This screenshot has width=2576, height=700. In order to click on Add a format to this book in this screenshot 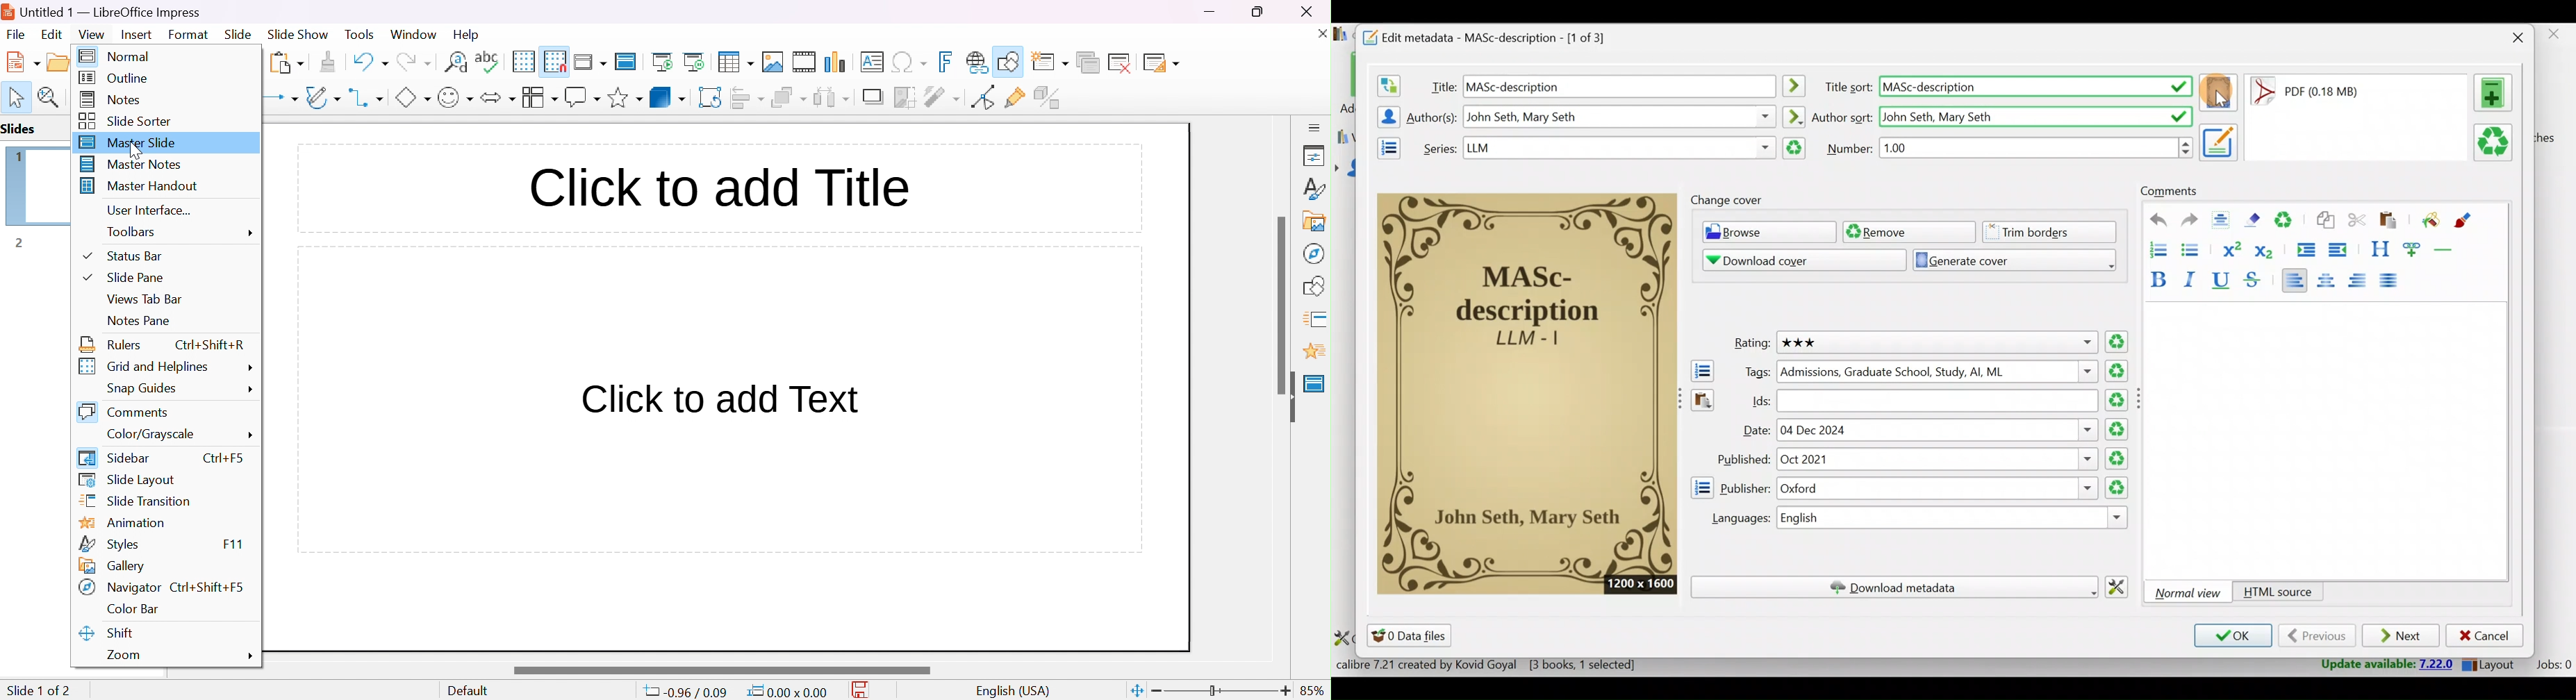, I will do `click(2496, 93)`.